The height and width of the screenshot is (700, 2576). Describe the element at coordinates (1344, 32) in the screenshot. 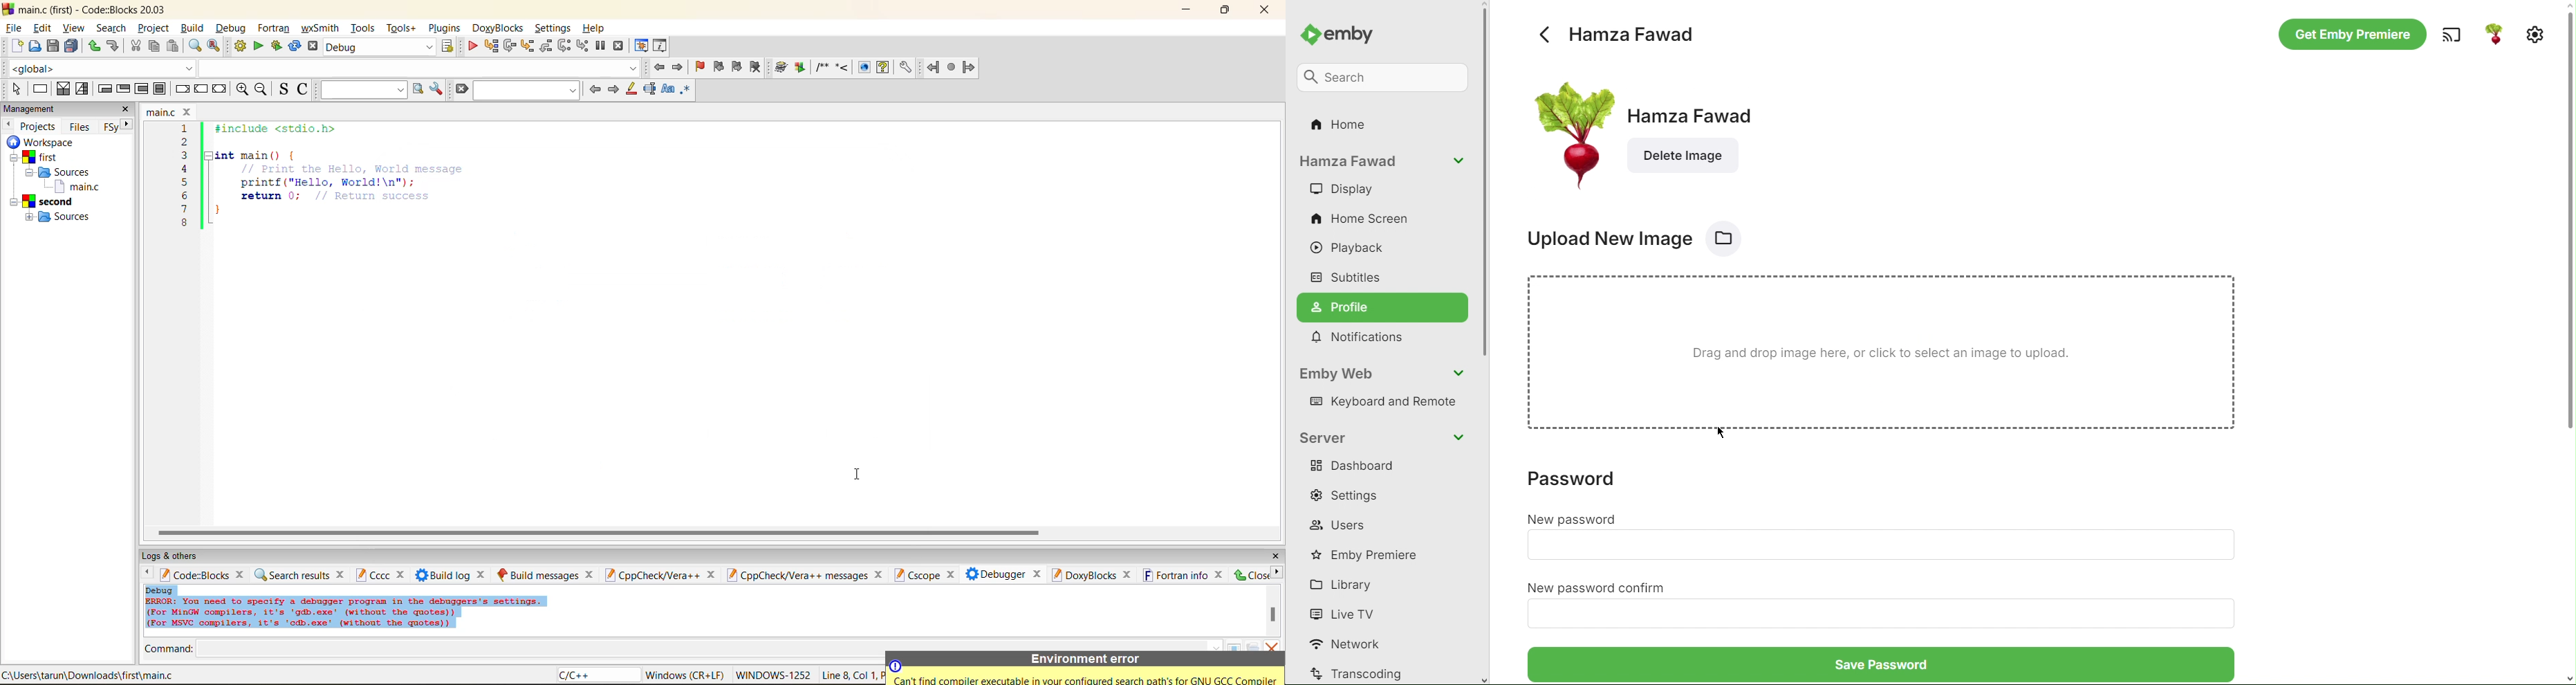

I see `Emby` at that location.